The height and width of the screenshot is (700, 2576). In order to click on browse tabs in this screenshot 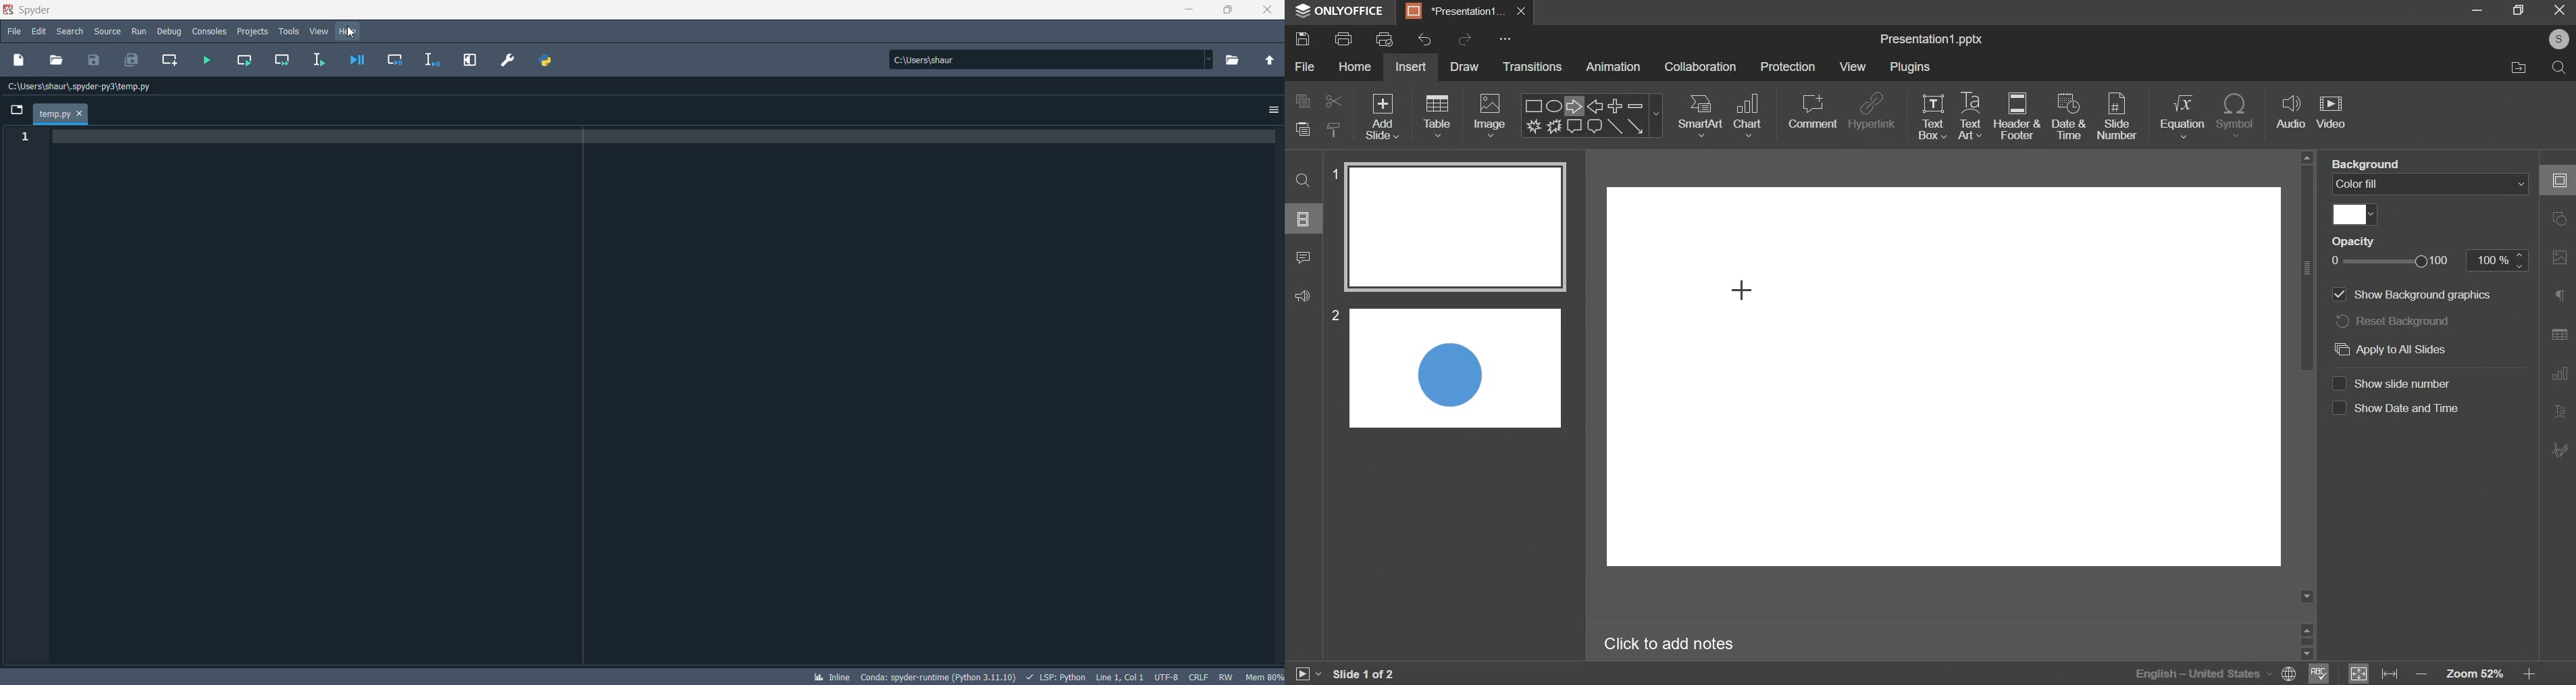, I will do `click(17, 109)`.